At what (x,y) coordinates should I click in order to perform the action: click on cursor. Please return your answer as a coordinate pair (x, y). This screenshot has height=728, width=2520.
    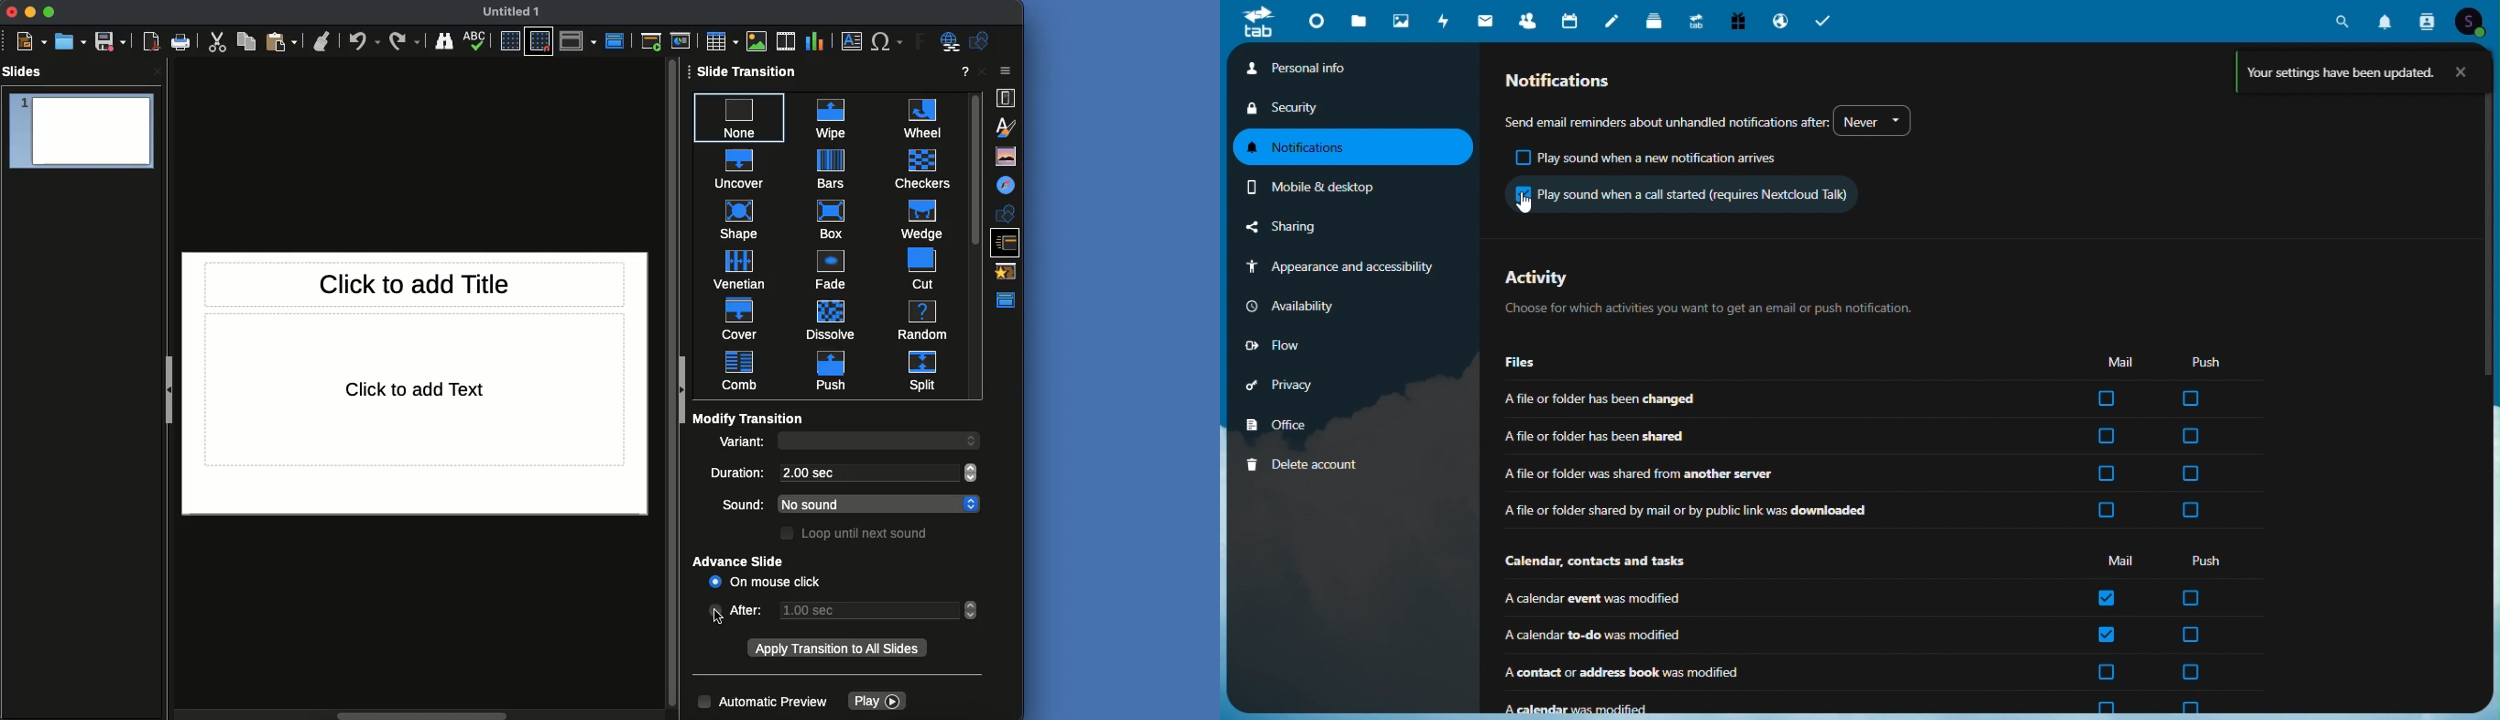
    Looking at the image, I should click on (1526, 202).